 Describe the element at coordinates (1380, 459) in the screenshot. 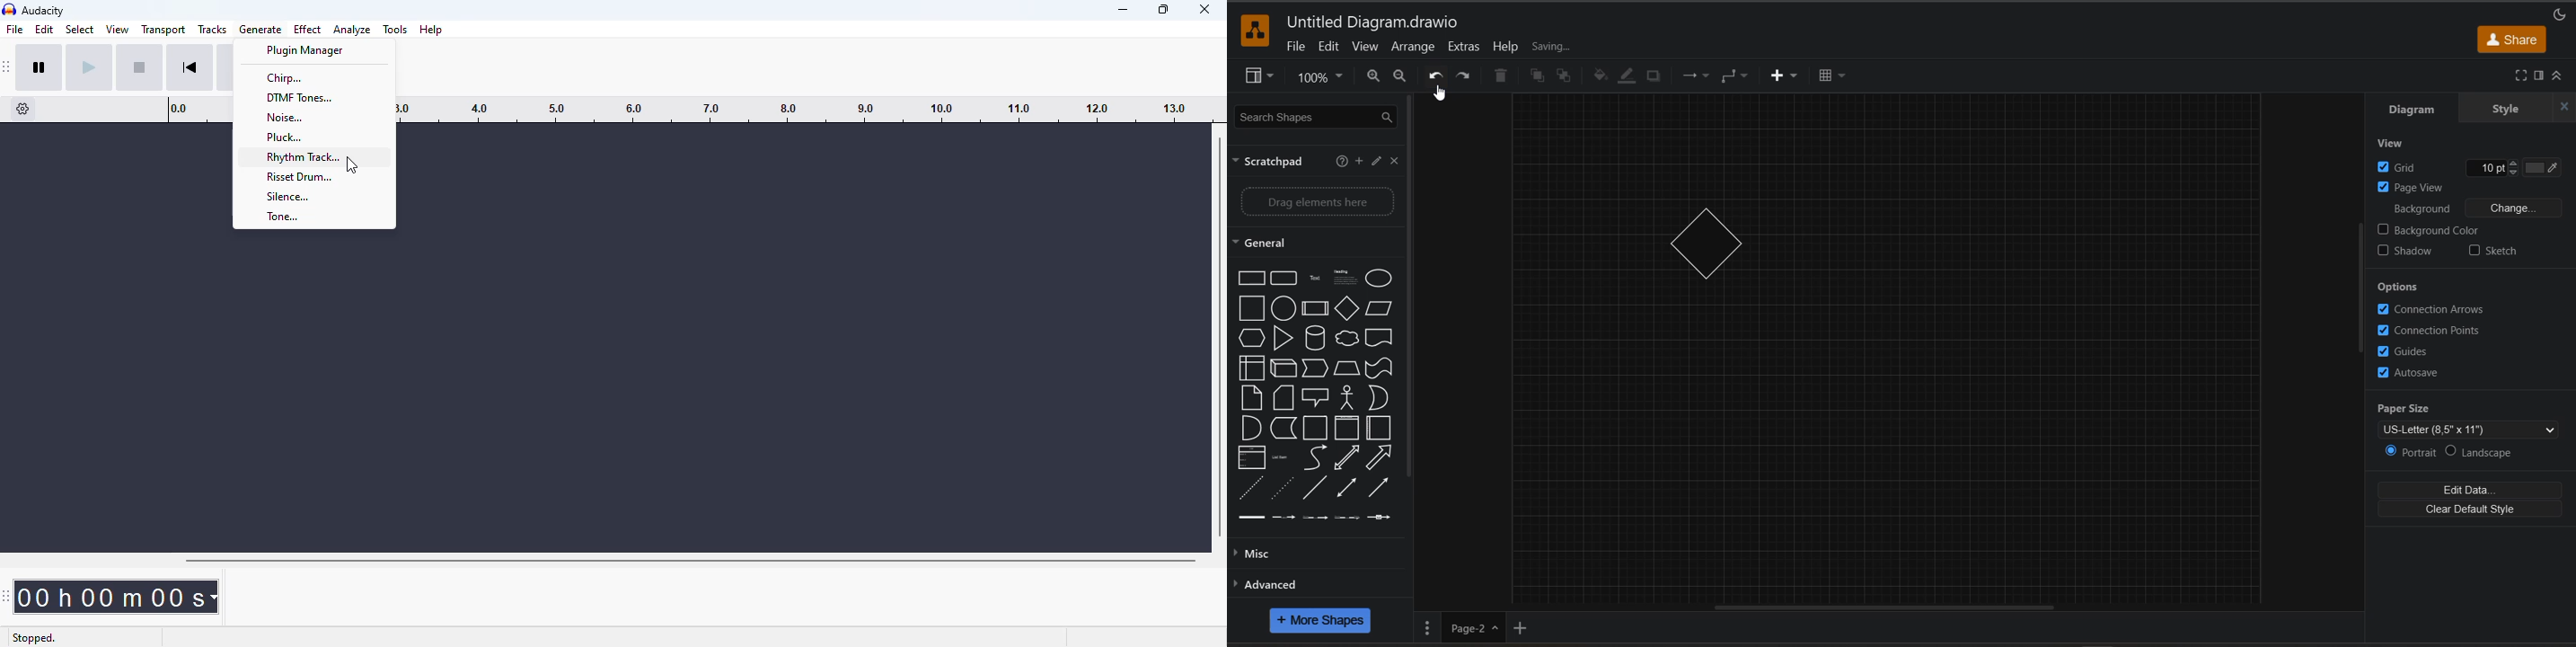

I see `Arrow` at that location.